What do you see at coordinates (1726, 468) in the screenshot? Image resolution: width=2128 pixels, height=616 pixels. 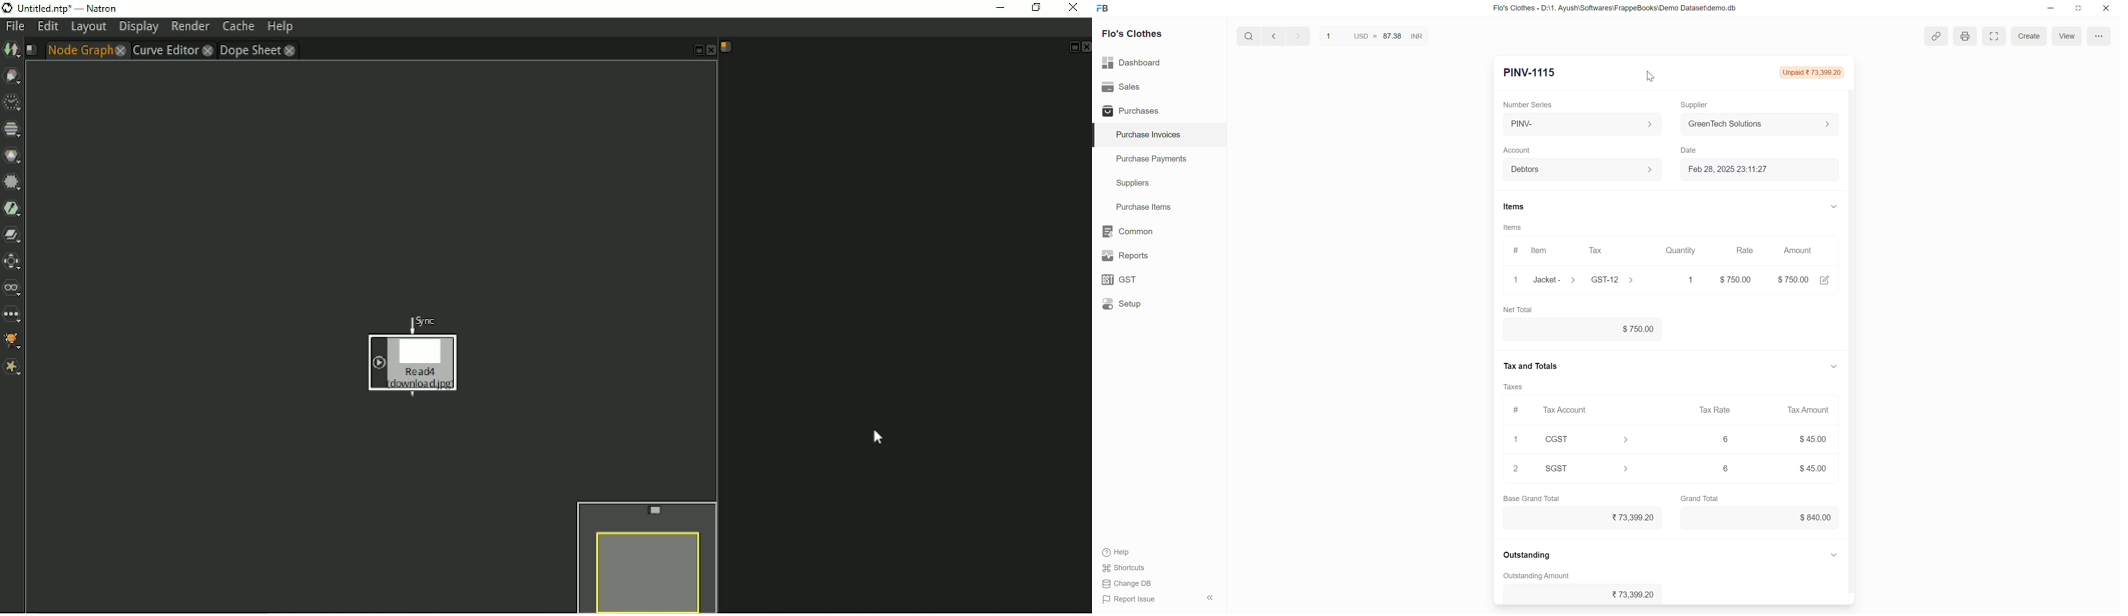 I see `6` at bounding box center [1726, 468].